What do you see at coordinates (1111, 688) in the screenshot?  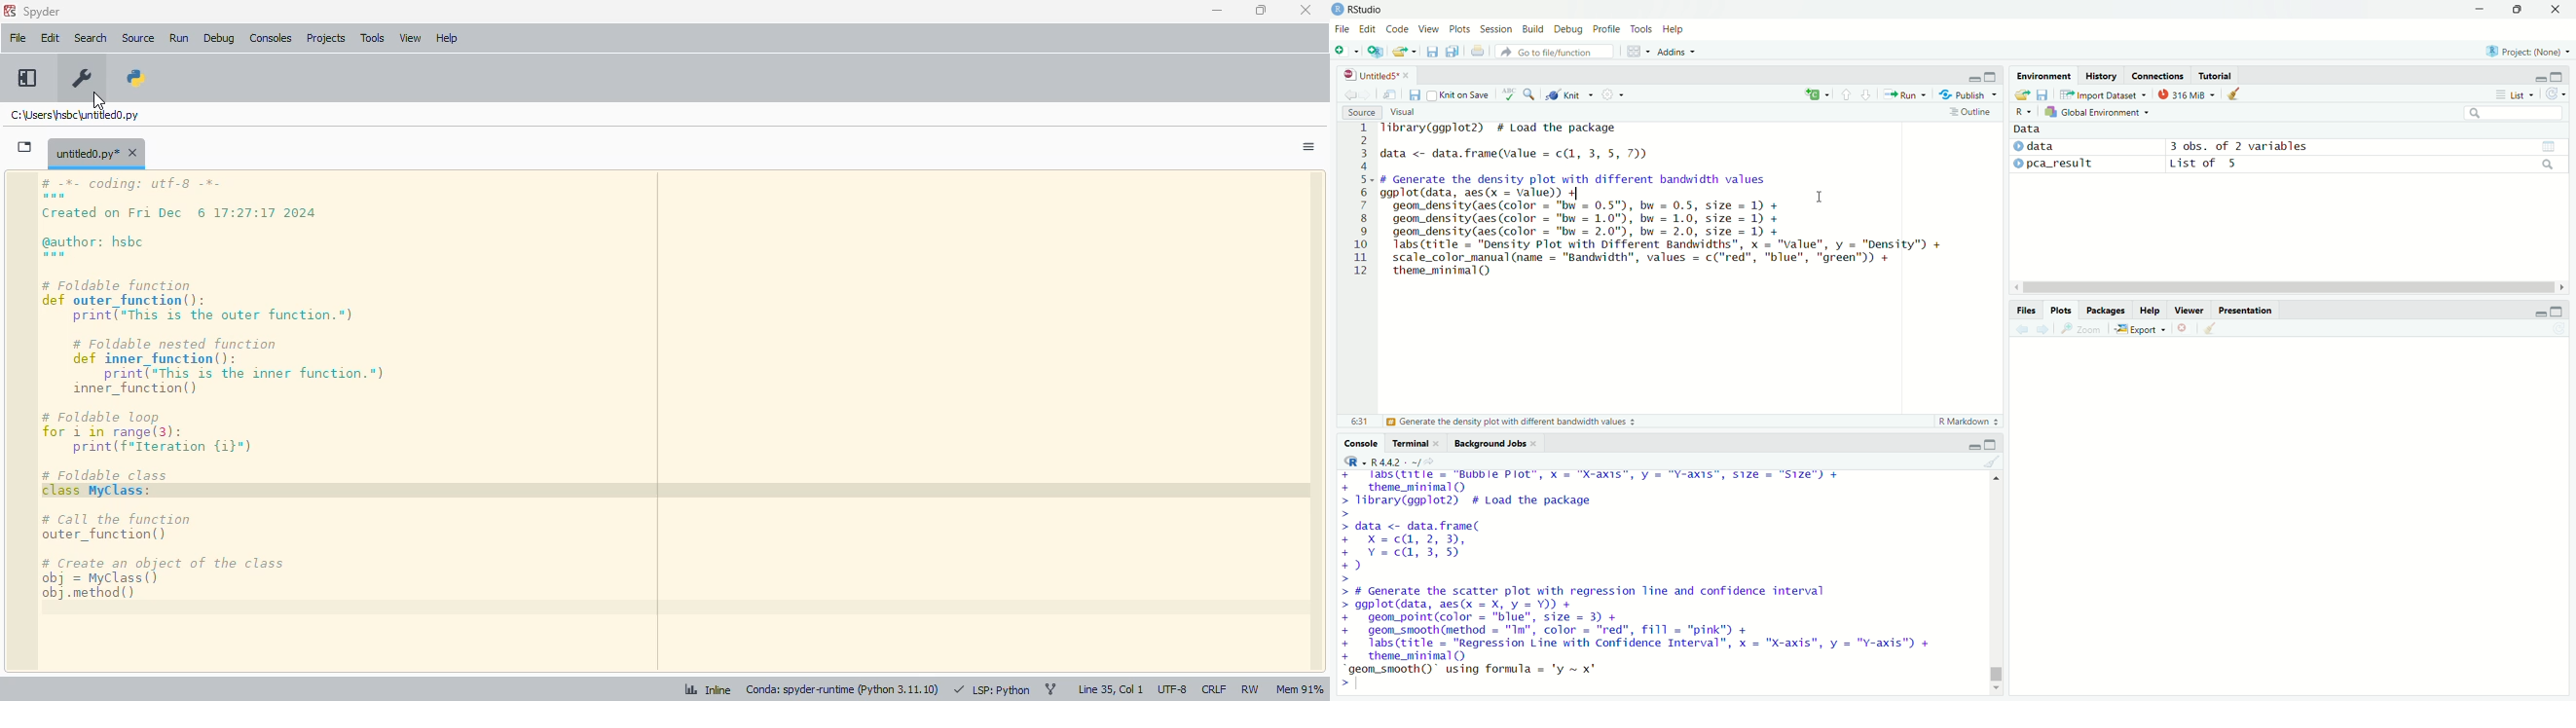 I see `Line 35, col 1` at bounding box center [1111, 688].